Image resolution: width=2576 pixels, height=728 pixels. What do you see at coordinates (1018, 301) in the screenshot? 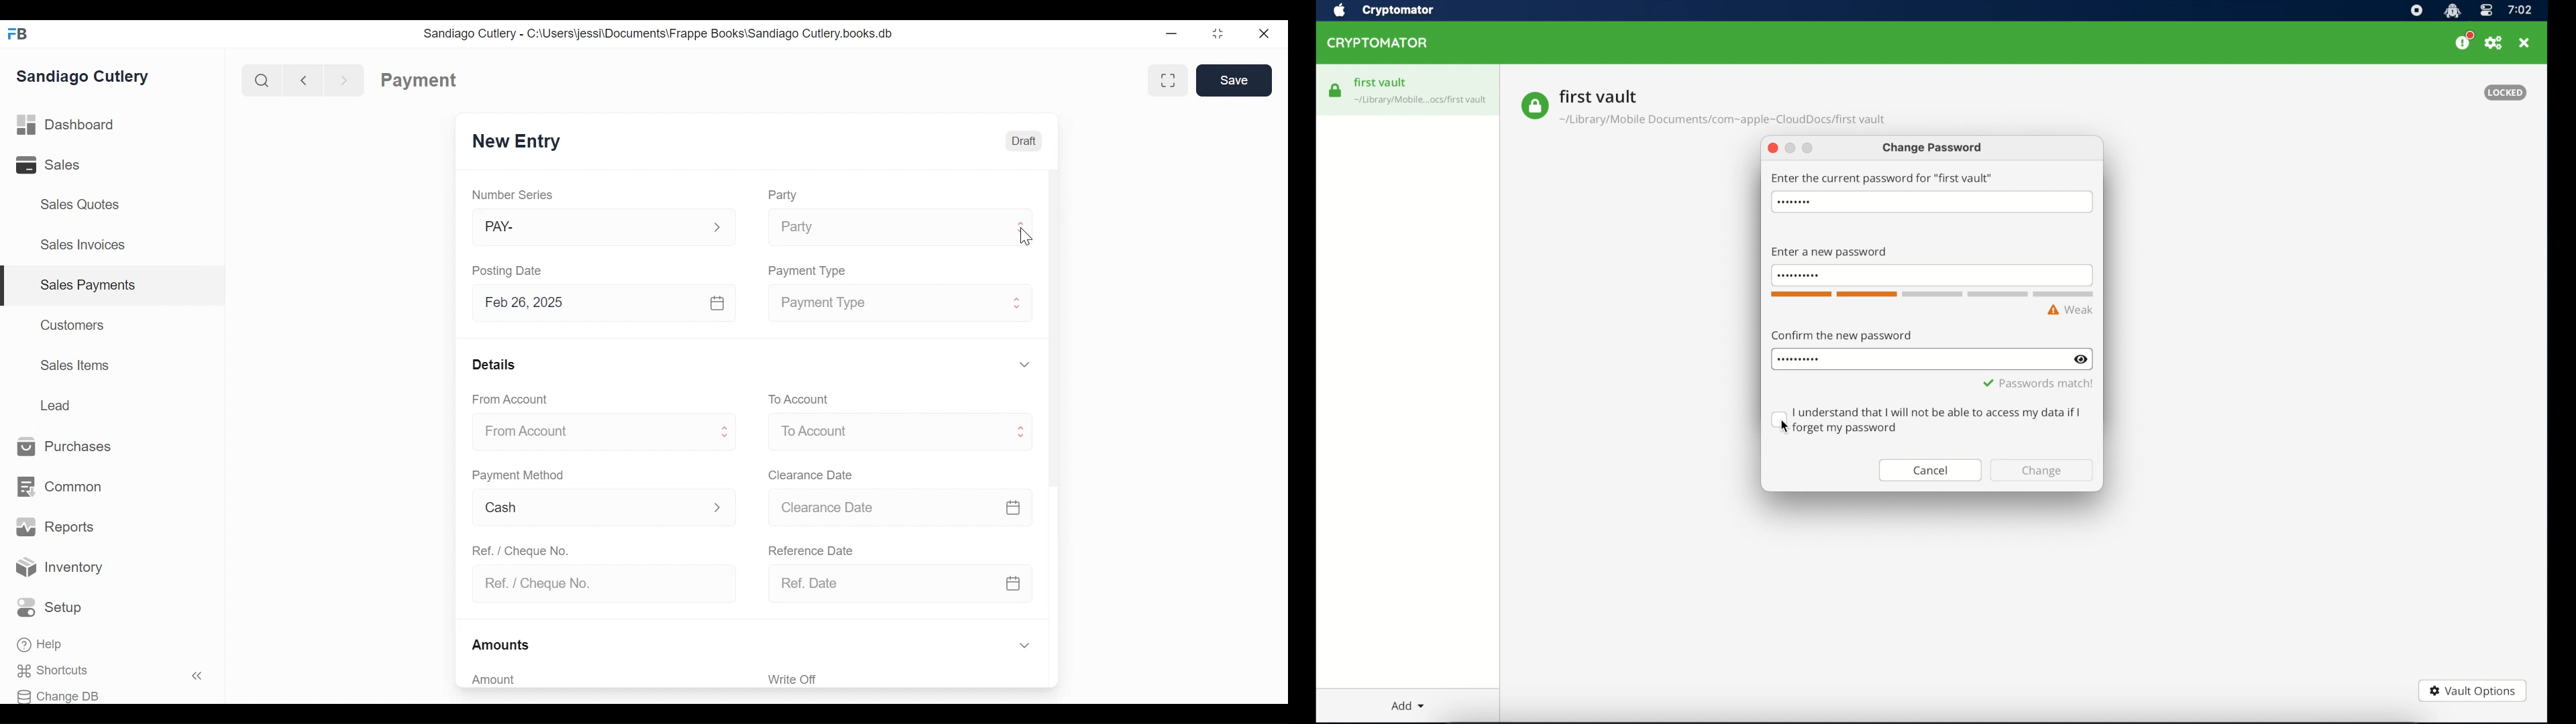
I see `Expand` at bounding box center [1018, 301].